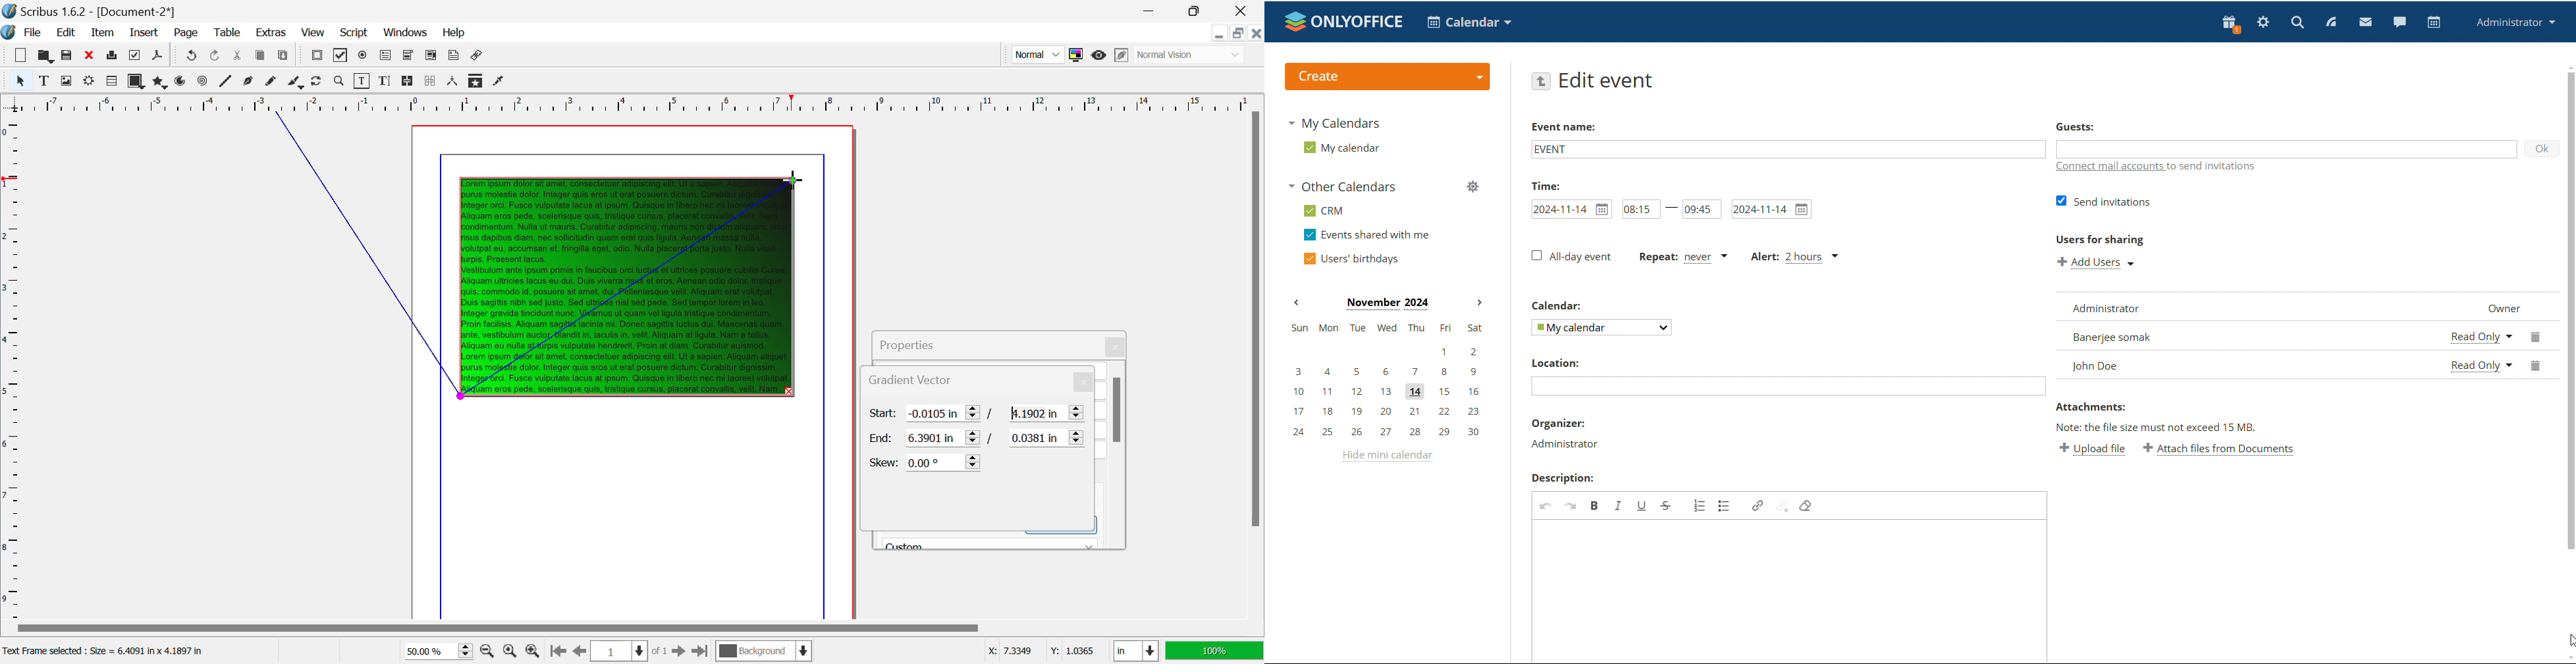 This screenshot has width=2576, height=672. Describe the element at coordinates (1333, 124) in the screenshot. I see `my calendars` at that location.